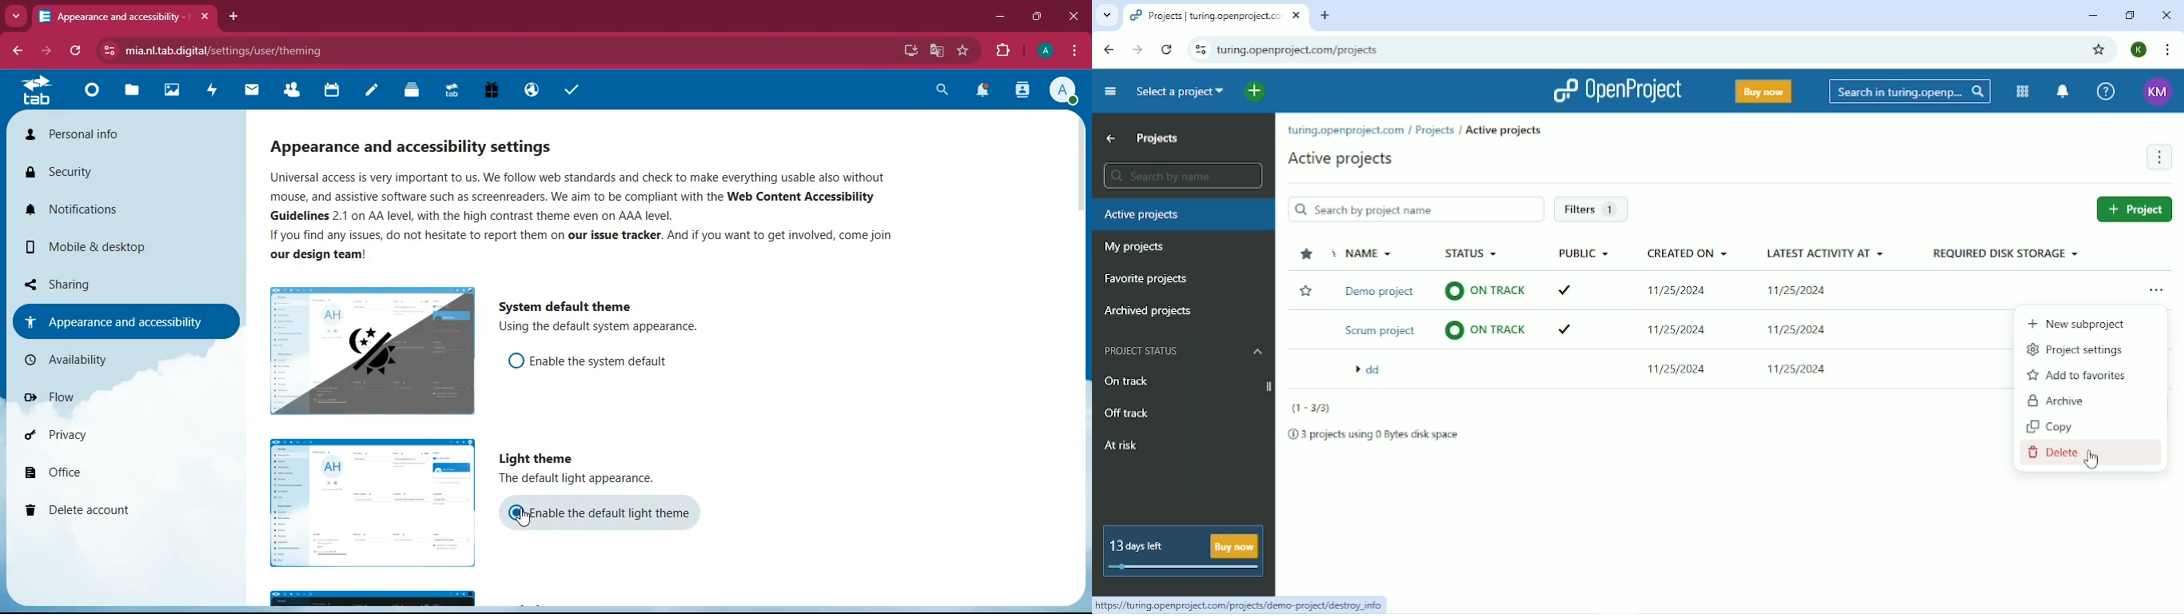  What do you see at coordinates (2158, 158) in the screenshot?
I see `More` at bounding box center [2158, 158].